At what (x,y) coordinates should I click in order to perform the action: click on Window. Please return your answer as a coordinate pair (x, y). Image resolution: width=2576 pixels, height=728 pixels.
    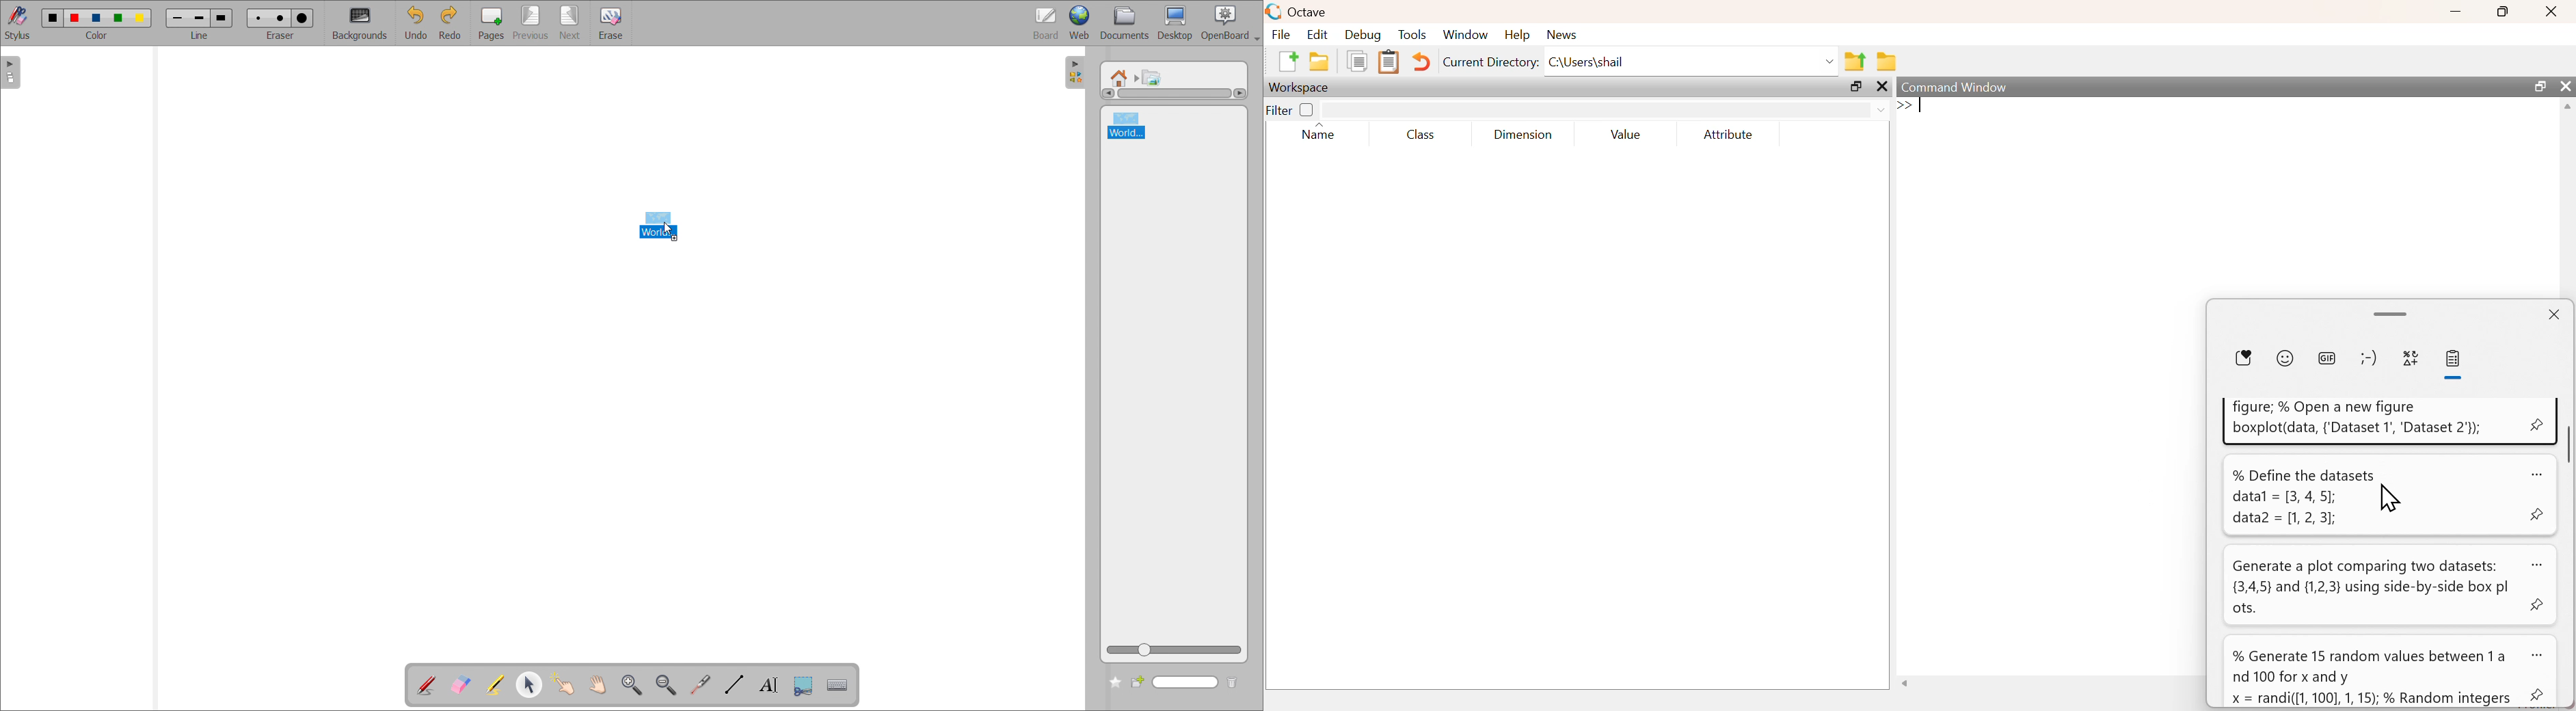
    Looking at the image, I should click on (1465, 35).